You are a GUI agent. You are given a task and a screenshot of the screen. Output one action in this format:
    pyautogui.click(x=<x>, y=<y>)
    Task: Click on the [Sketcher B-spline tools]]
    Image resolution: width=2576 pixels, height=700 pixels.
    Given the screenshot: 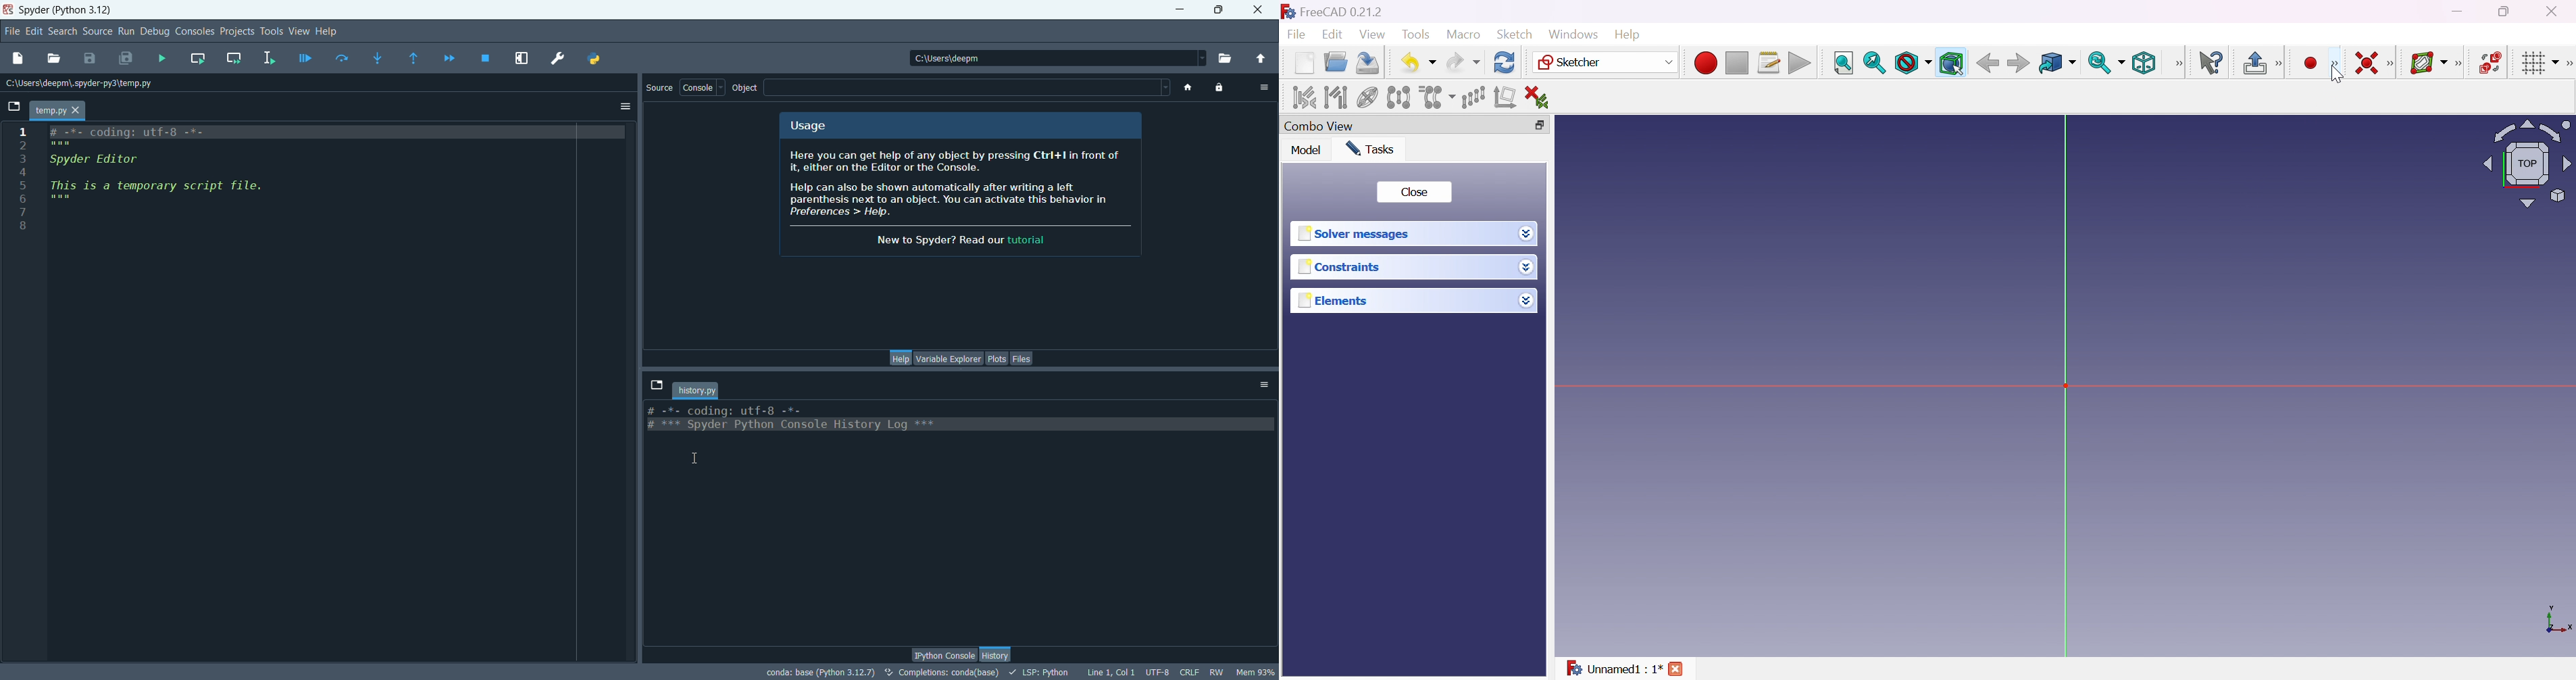 What is the action you would take?
    pyautogui.click(x=2462, y=64)
    